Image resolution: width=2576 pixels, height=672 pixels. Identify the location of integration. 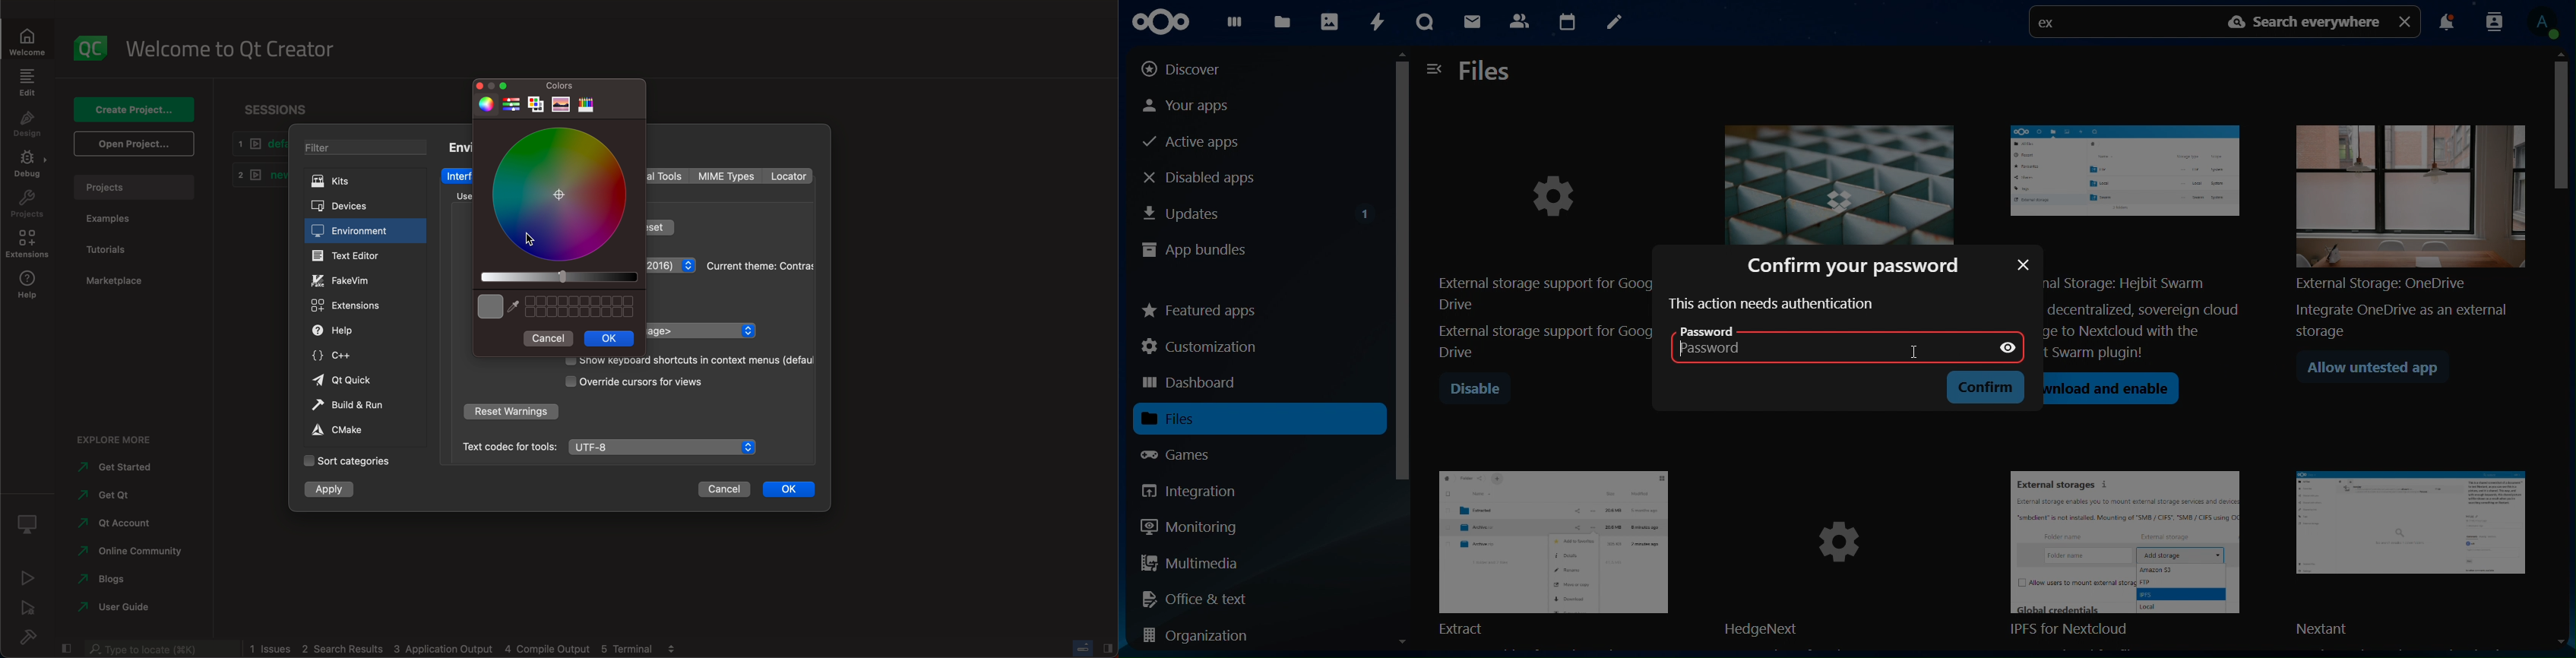
(1201, 491).